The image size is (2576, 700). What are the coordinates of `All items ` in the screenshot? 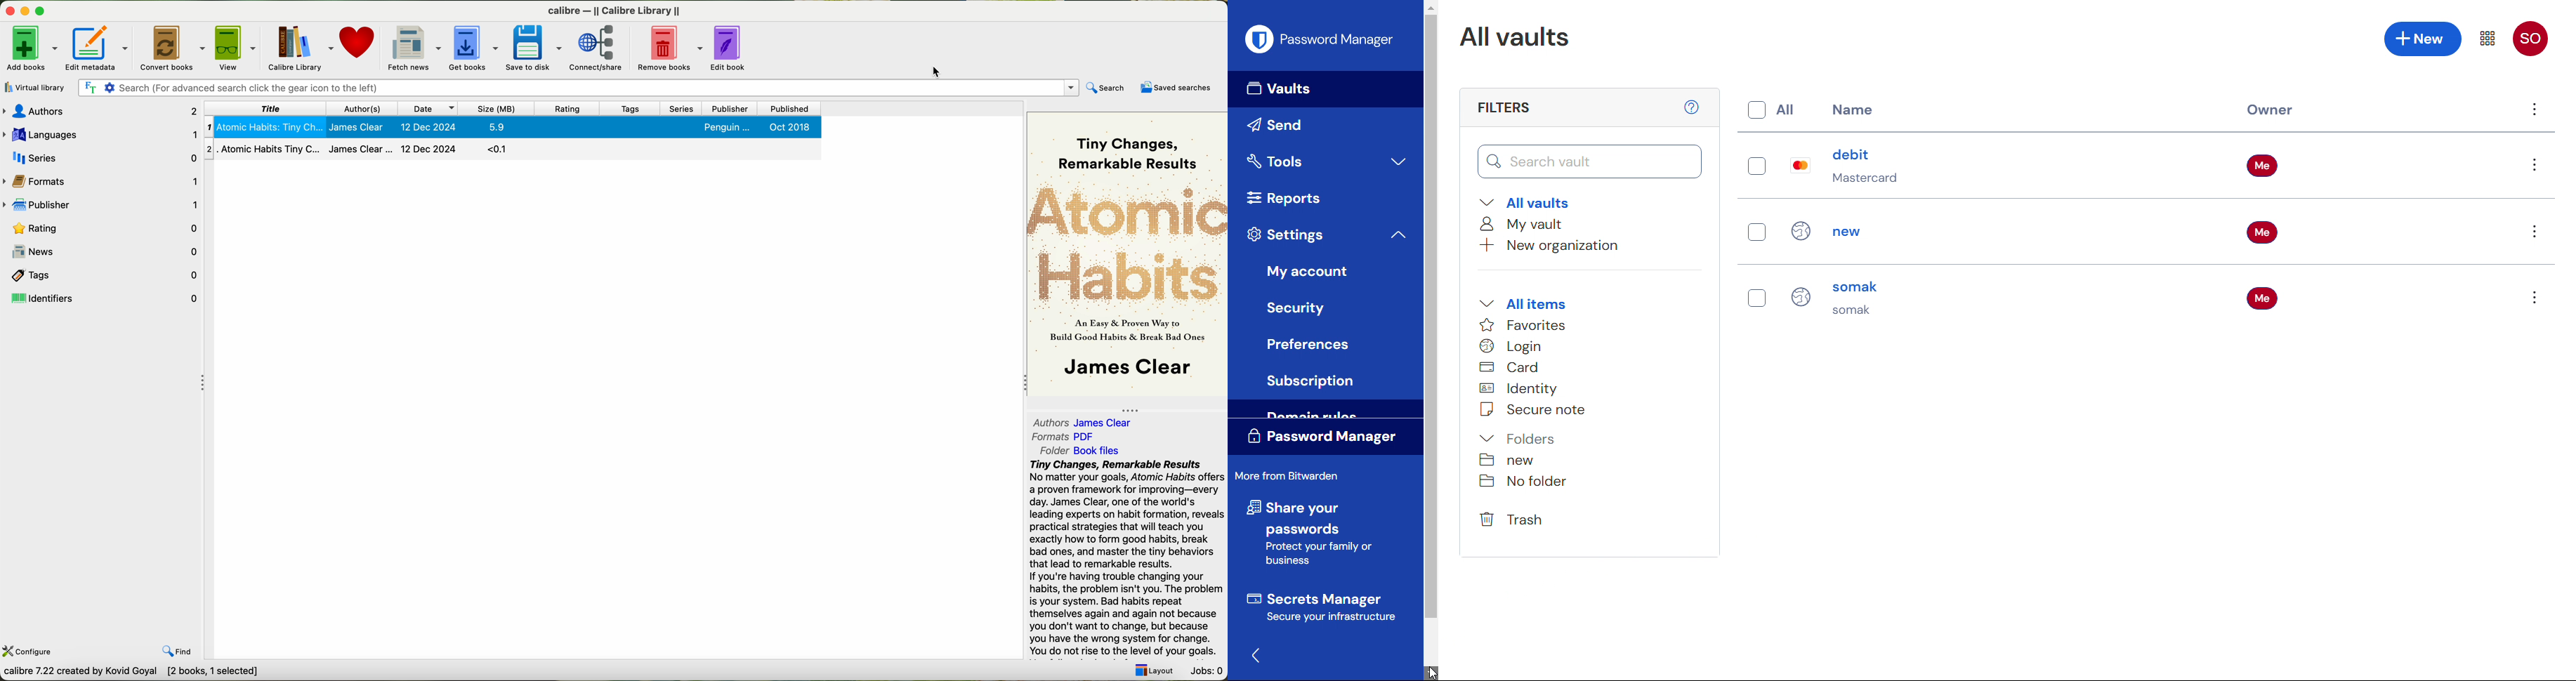 It's located at (1522, 303).